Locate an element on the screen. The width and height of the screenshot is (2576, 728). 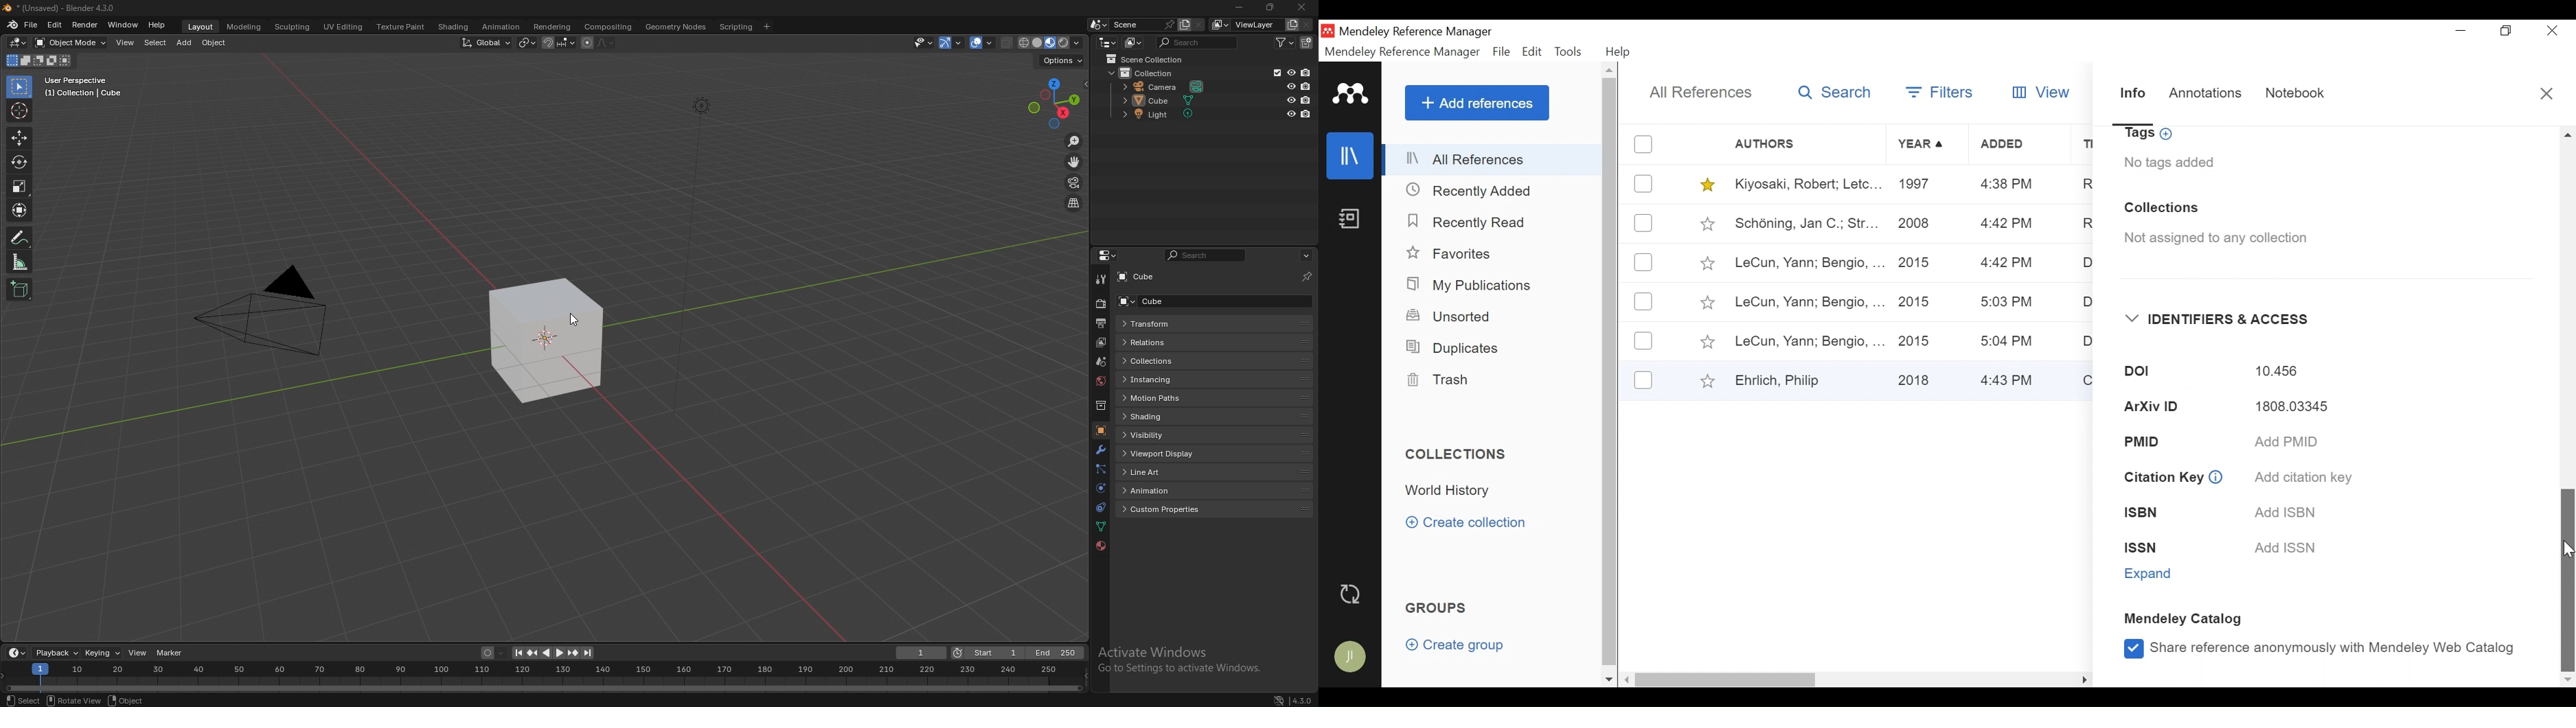
ISSN is located at coordinates (2153, 548).